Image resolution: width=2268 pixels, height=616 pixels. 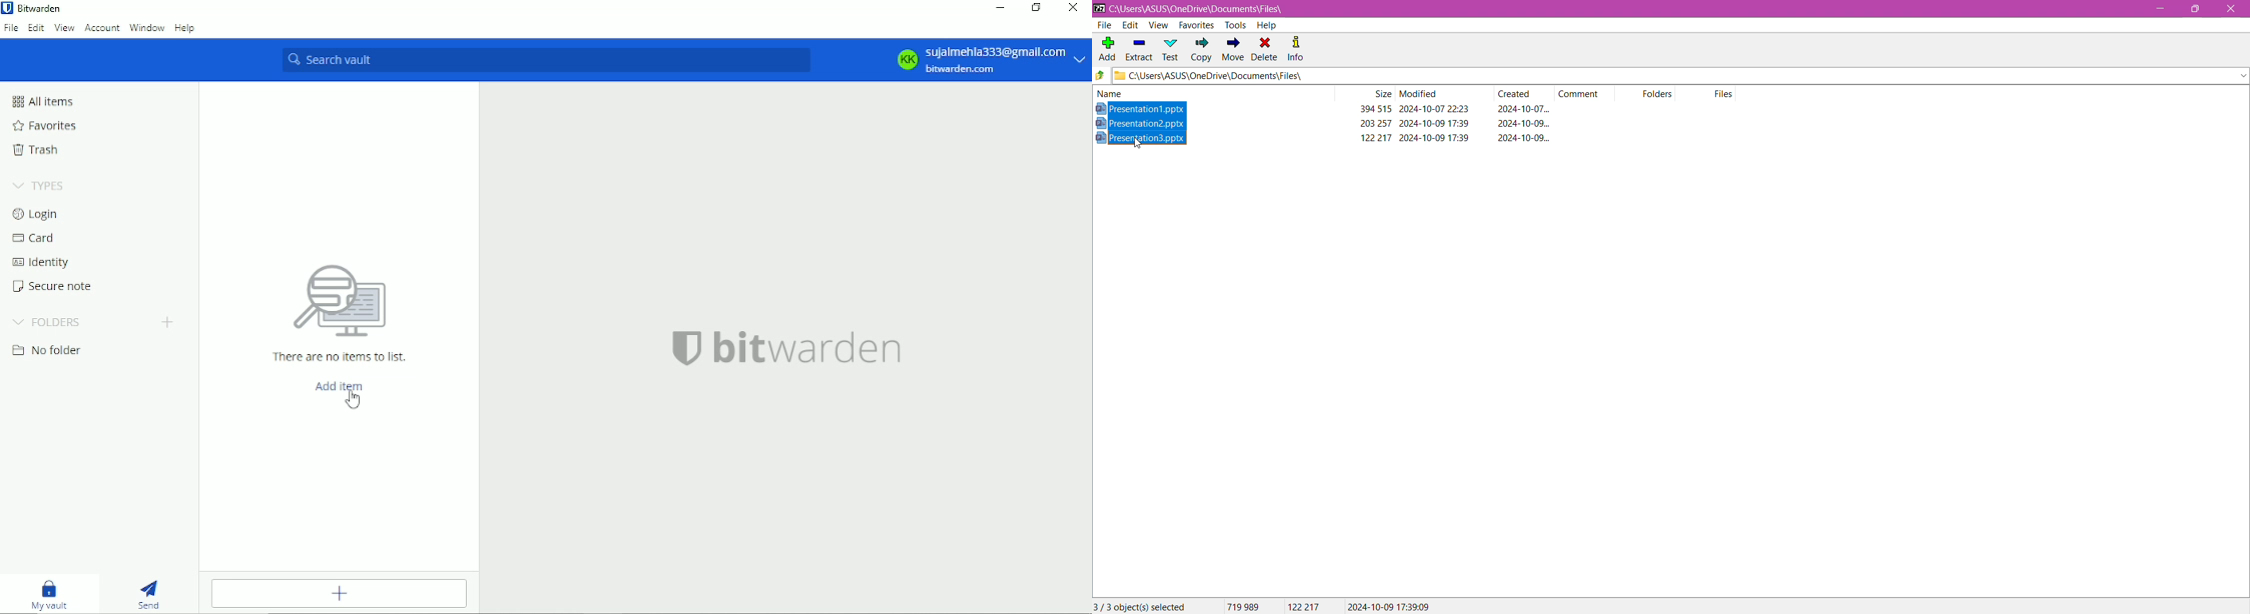 What do you see at coordinates (1158, 25) in the screenshot?
I see `View` at bounding box center [1158, 25].